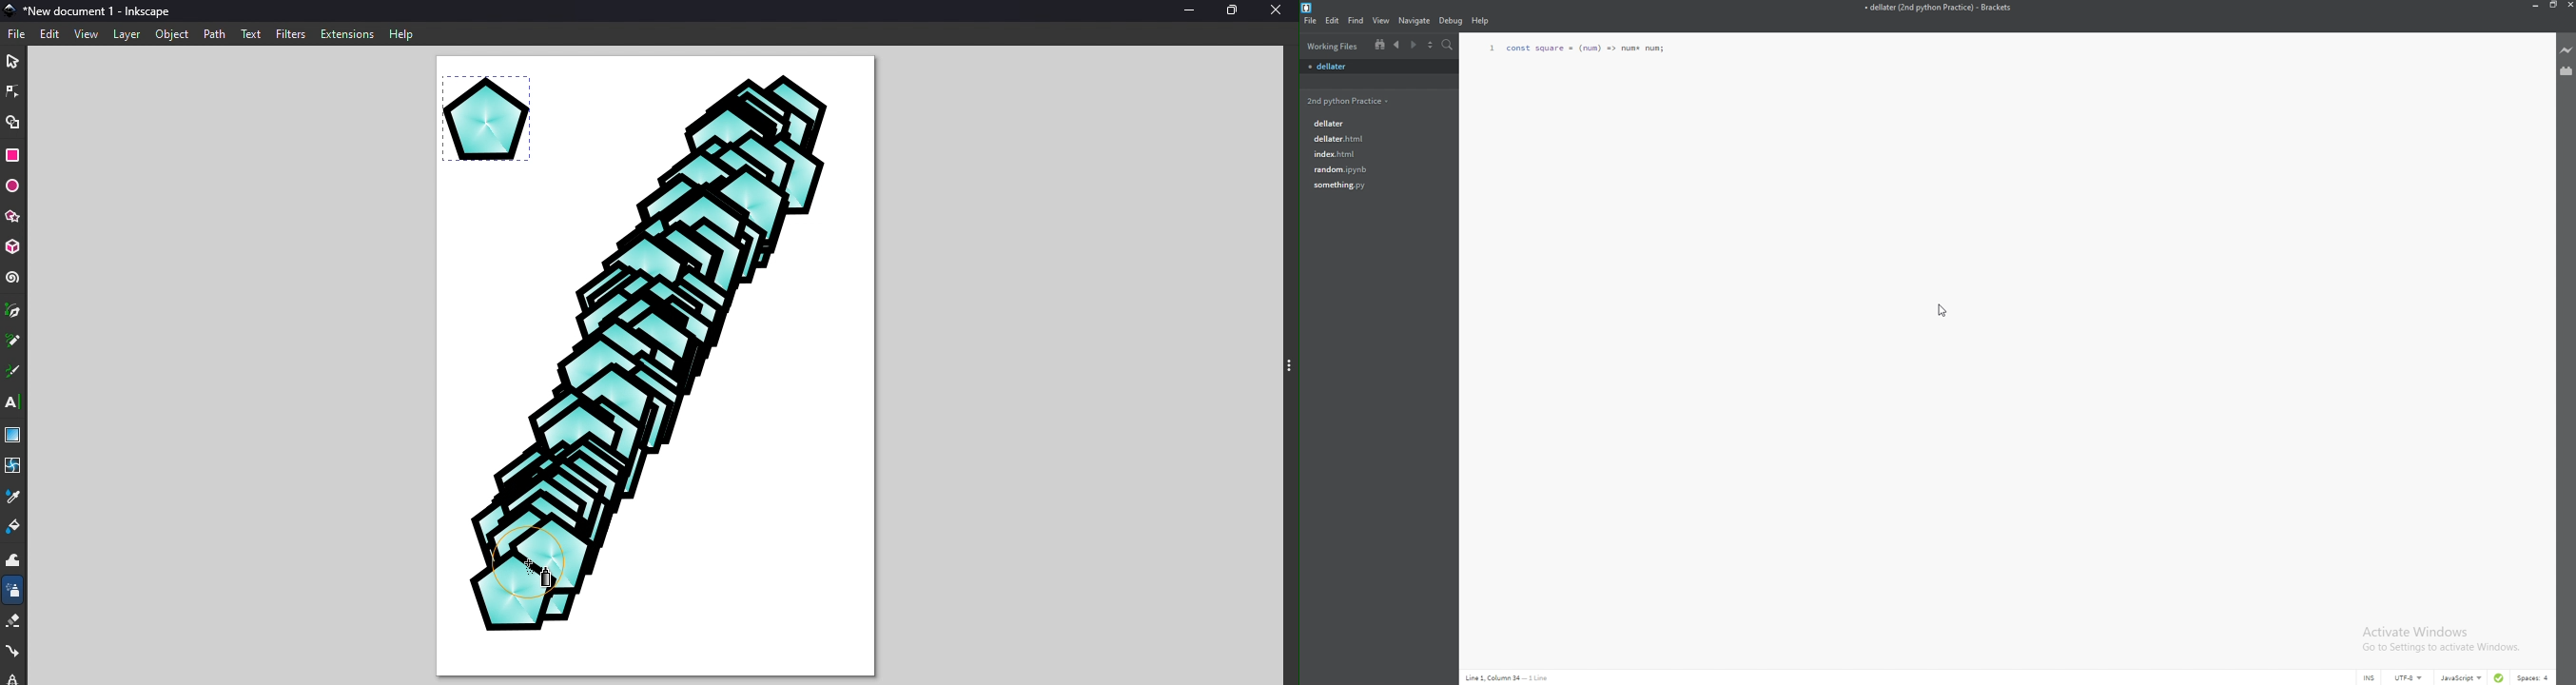 This screenshot has width=2576, height=700. I want to click on navigate, so click(1414, 21).